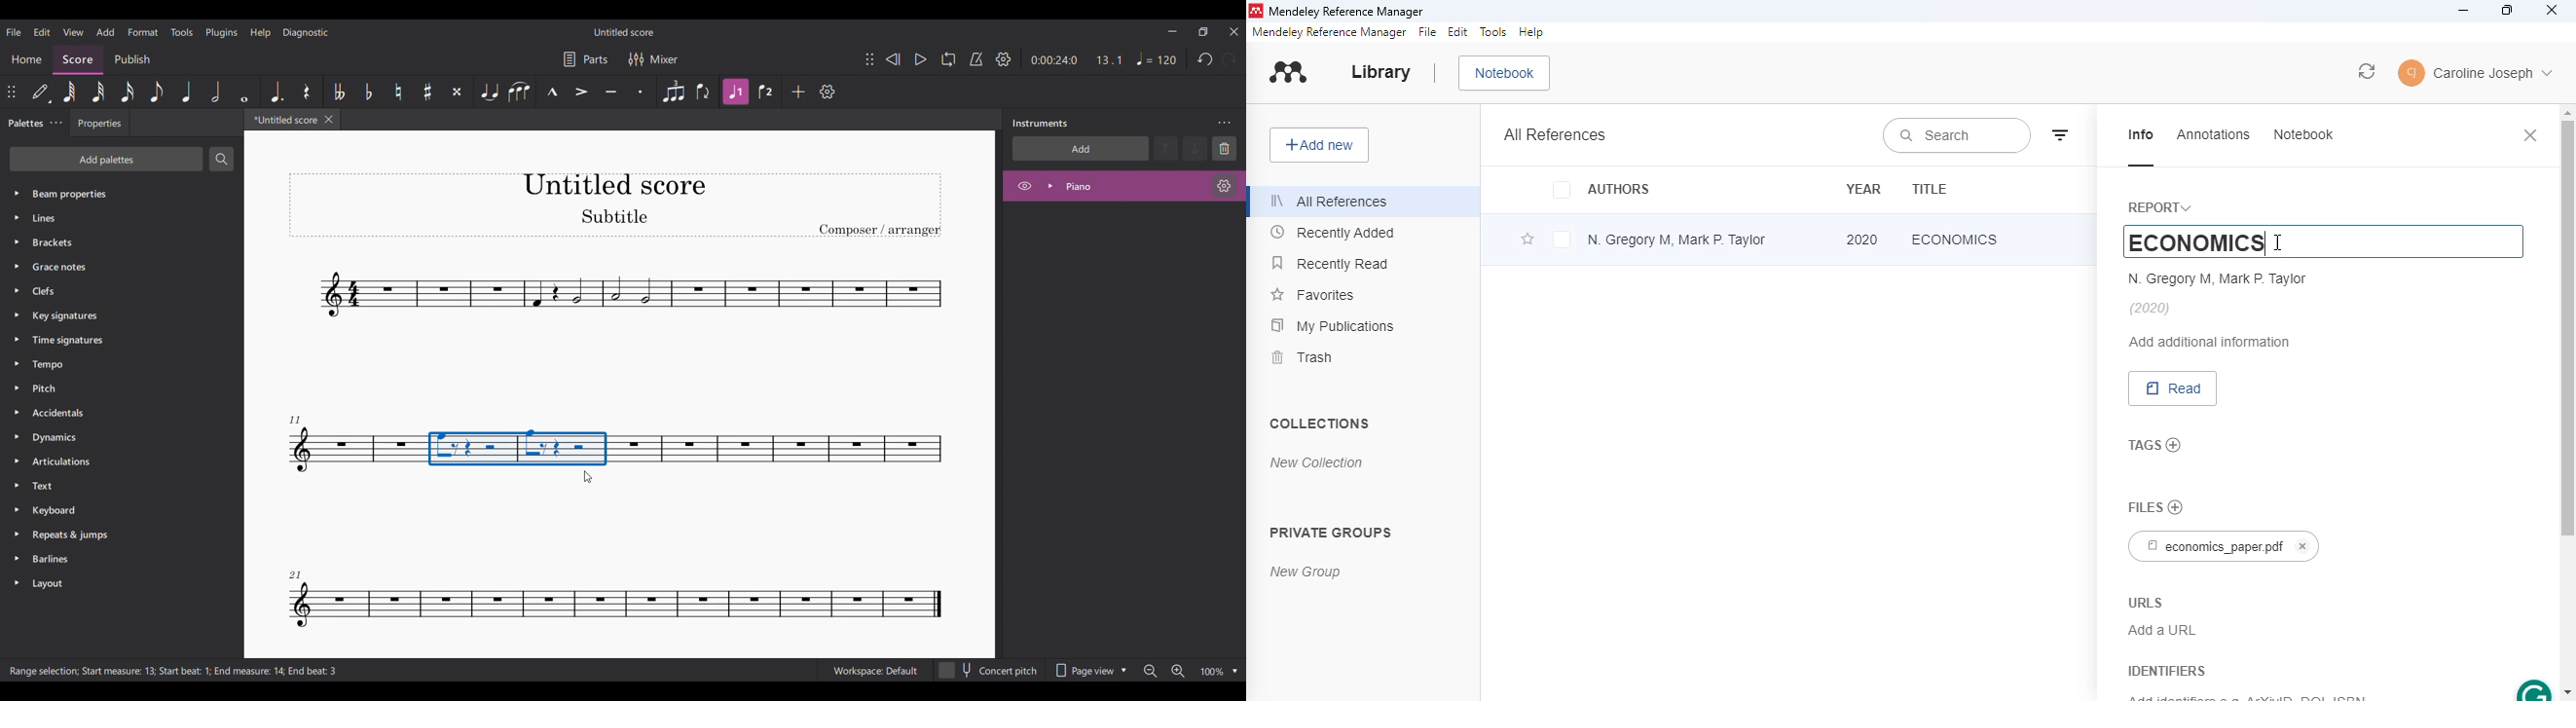 This screenshot has width=2576, height=728. I want to click on Augmentation dot, so click(276, 92).